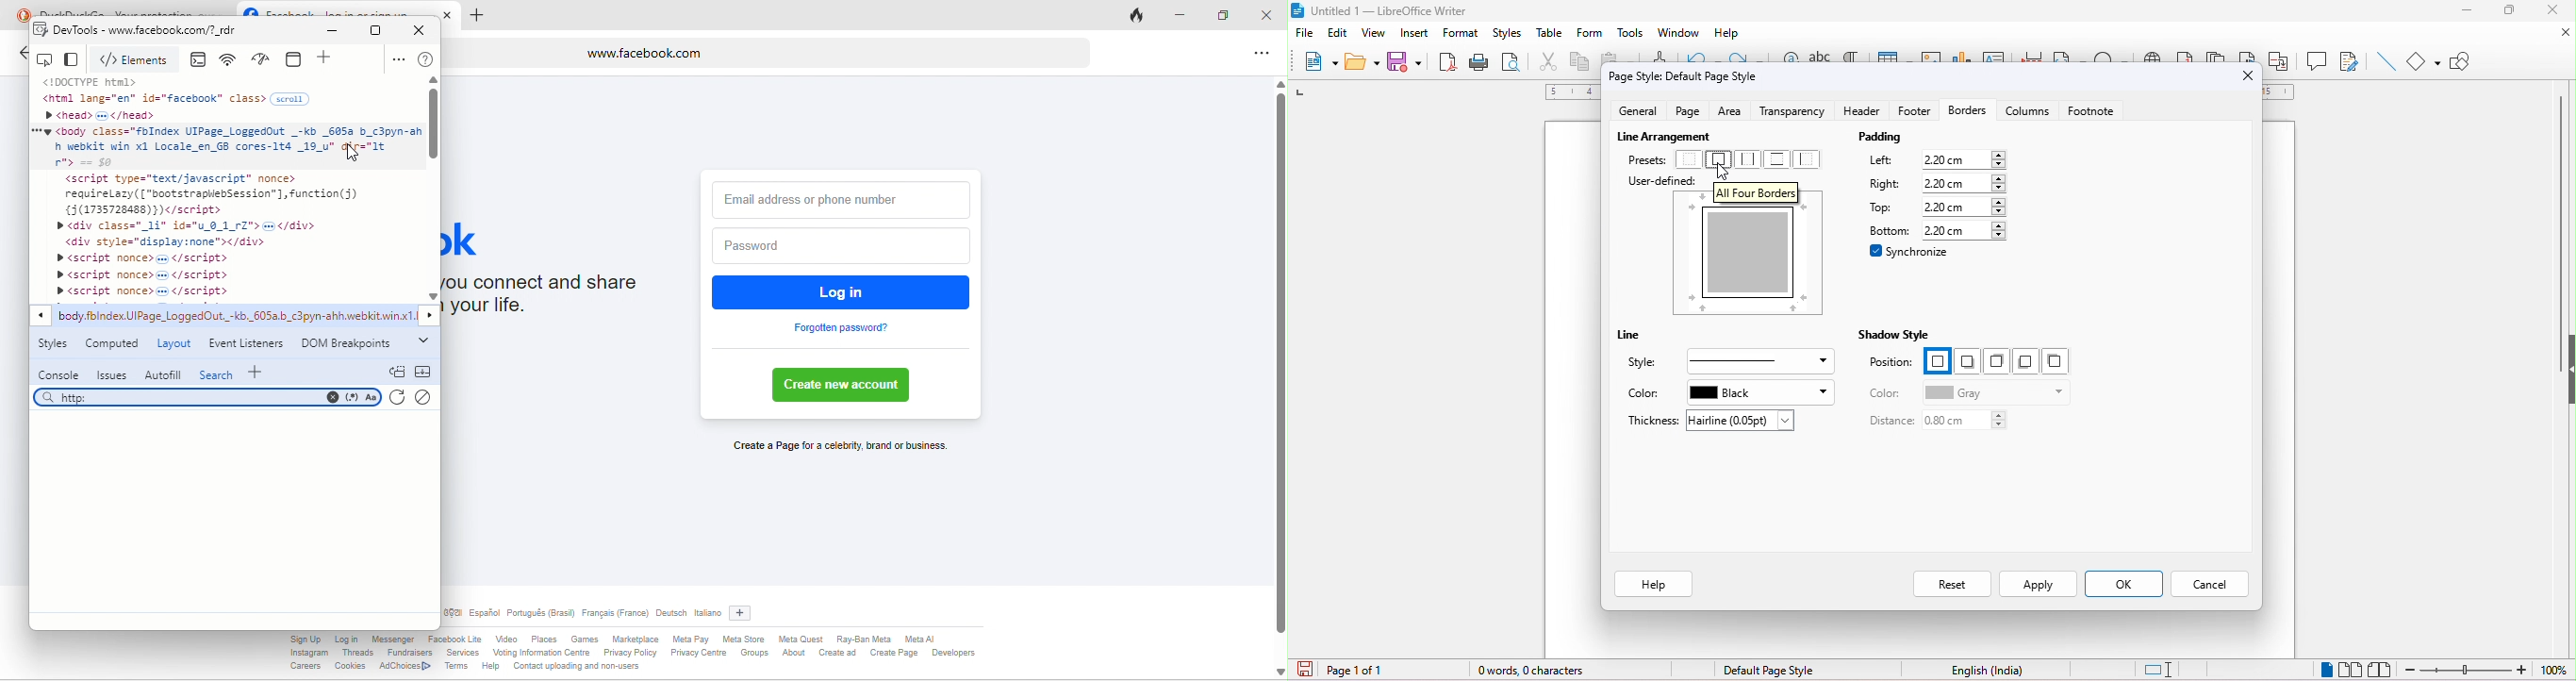  Describe the element at coordinates (2384, 60) in the screenshot. I see `line` at that location.